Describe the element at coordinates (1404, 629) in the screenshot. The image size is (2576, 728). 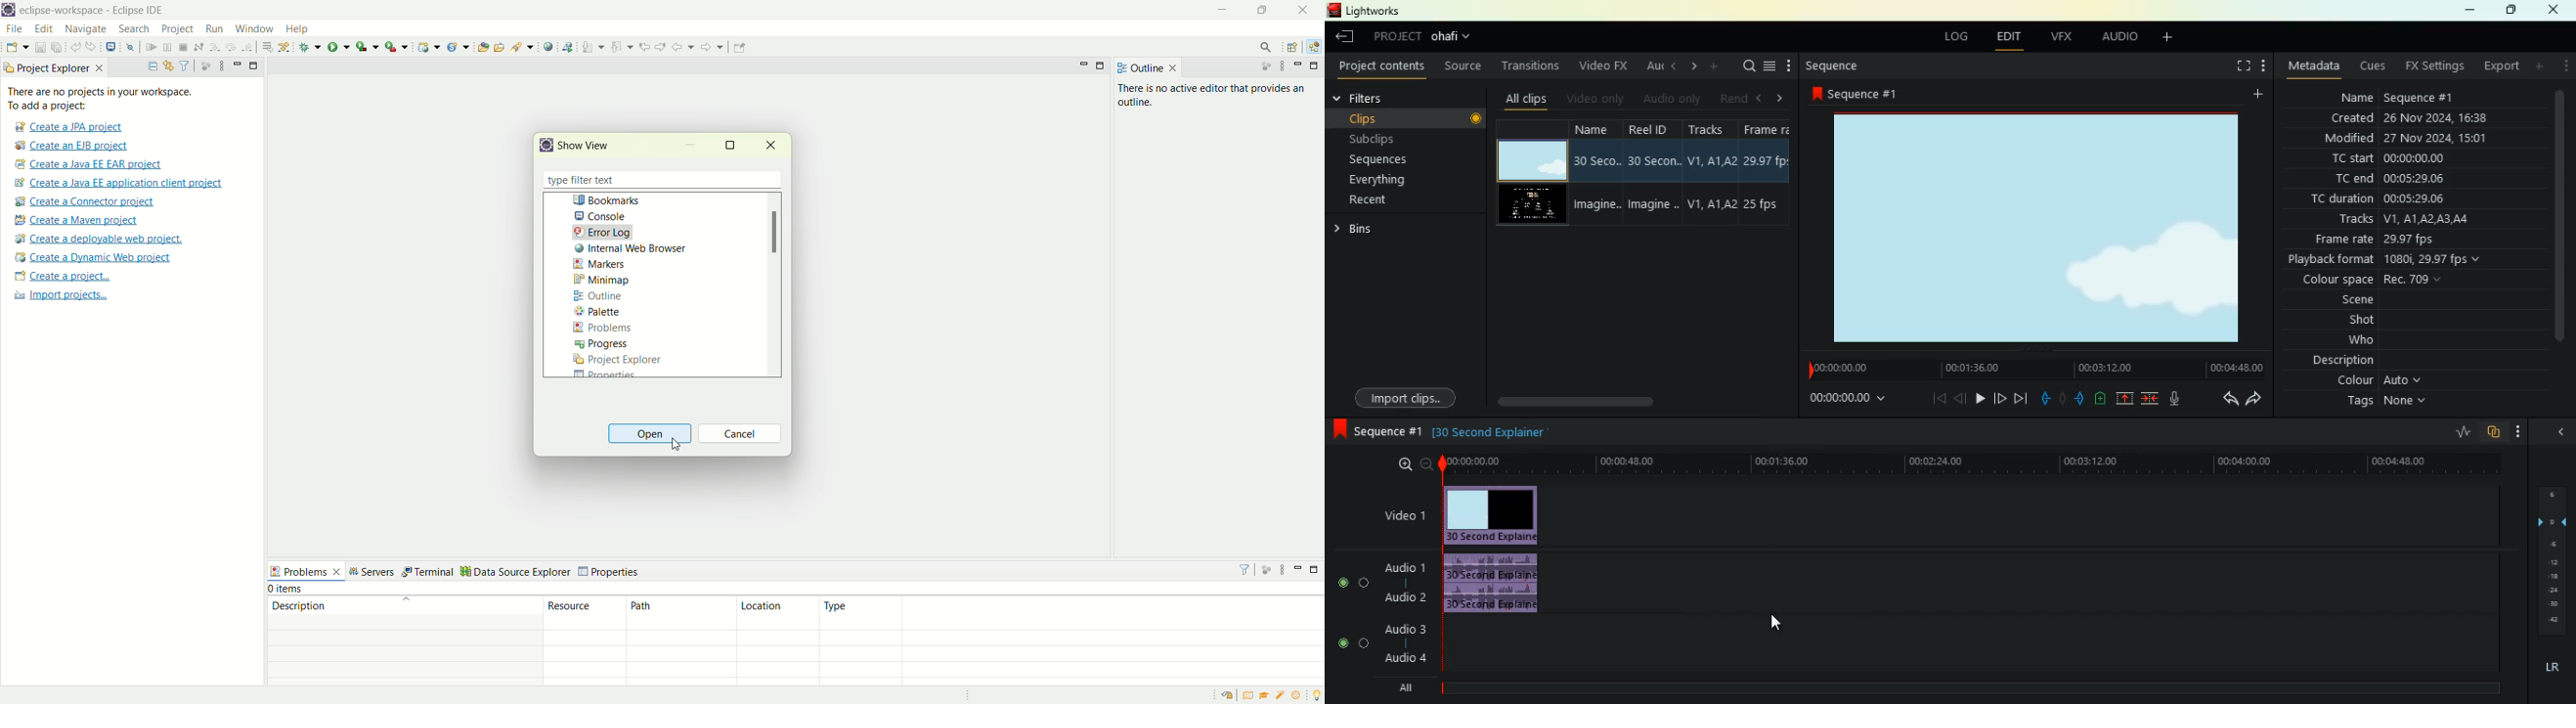
I see `audio 3` at that location.